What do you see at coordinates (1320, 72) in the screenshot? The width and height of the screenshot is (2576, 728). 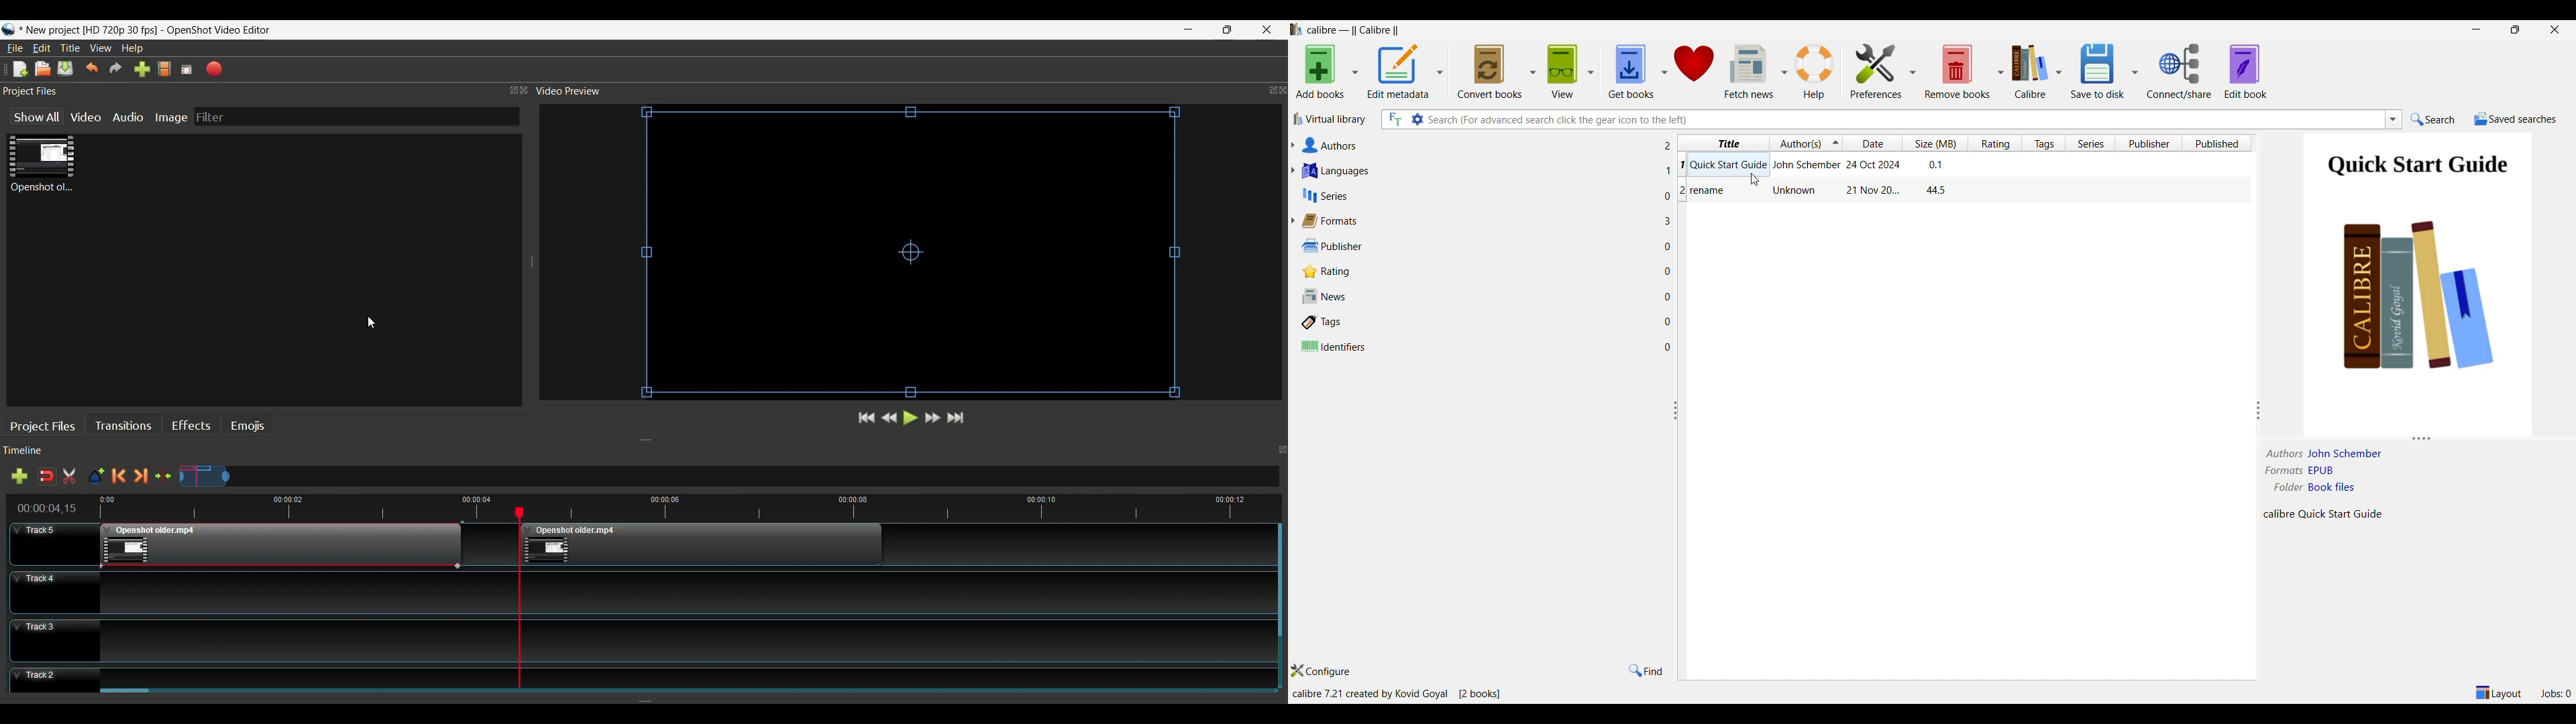 I see `Add books` at bounding box center [1320, 72].